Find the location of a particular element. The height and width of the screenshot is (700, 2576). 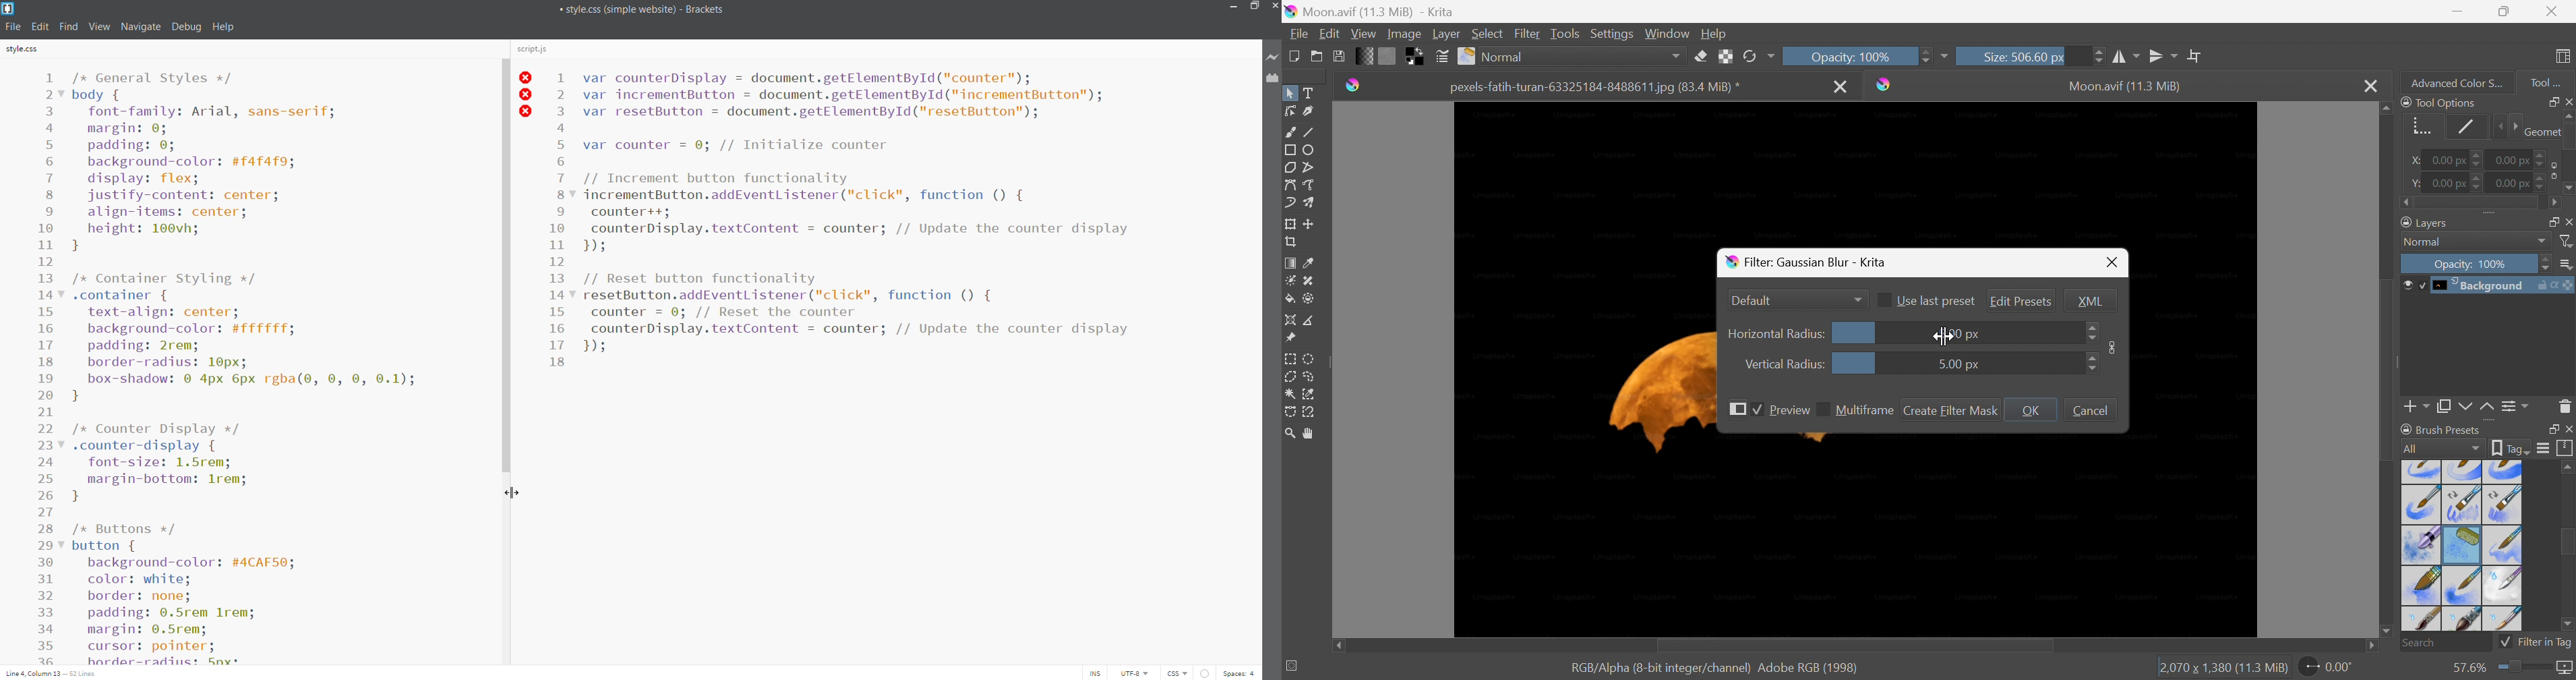

5.00 px is located at coordinates (1958, 364).